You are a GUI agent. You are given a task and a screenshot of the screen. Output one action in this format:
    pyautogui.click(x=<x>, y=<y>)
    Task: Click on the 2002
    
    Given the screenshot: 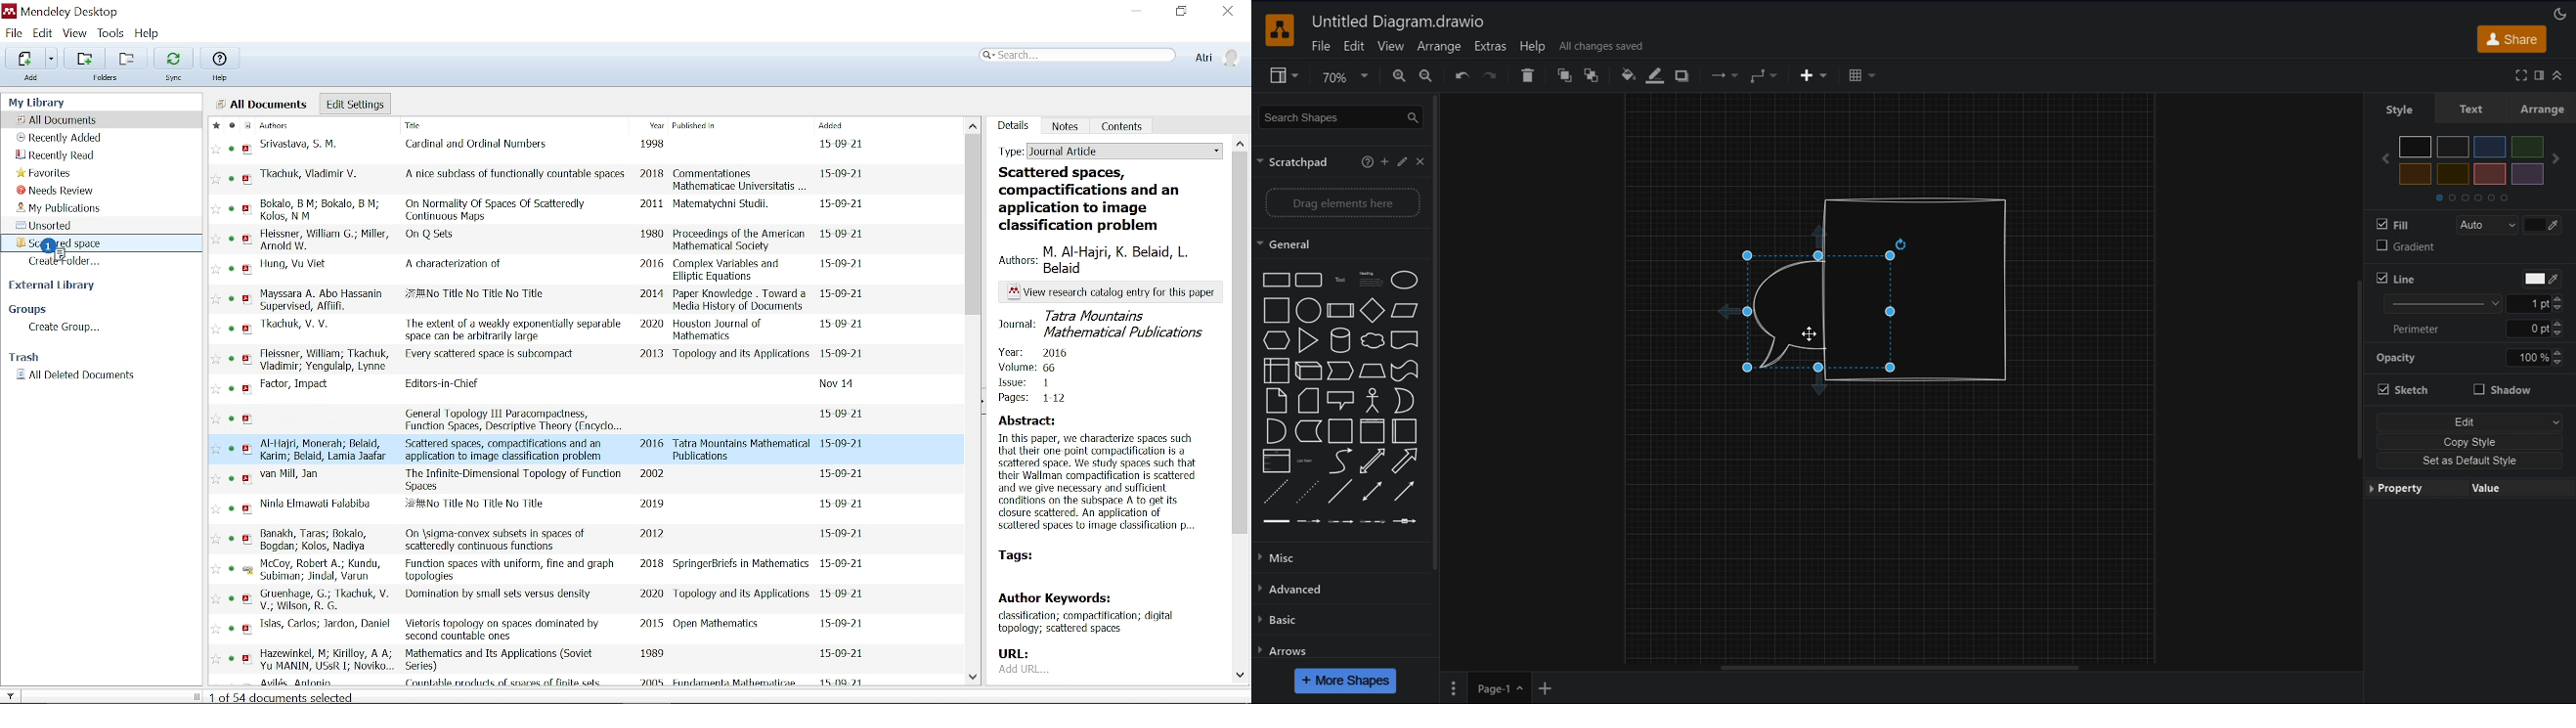 What is the action you would take?
    pyautogui.click(x=654, y=473)
    